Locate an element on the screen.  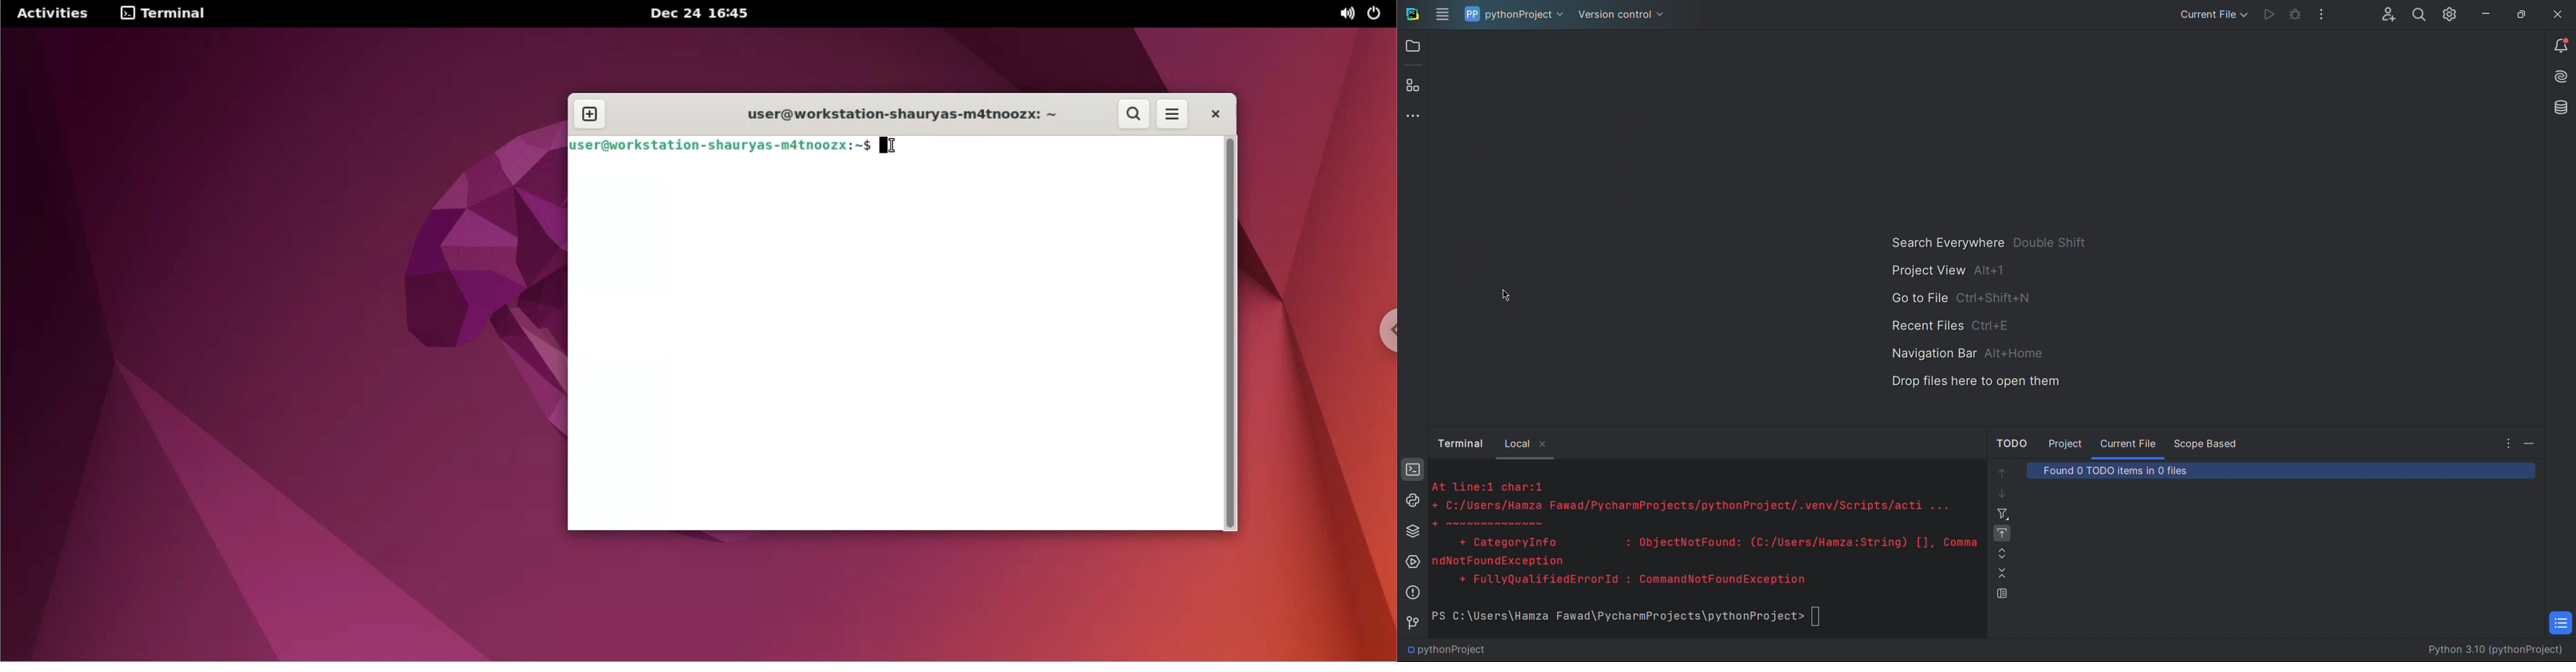
Scope Based is located at coordinates (2210, 445).